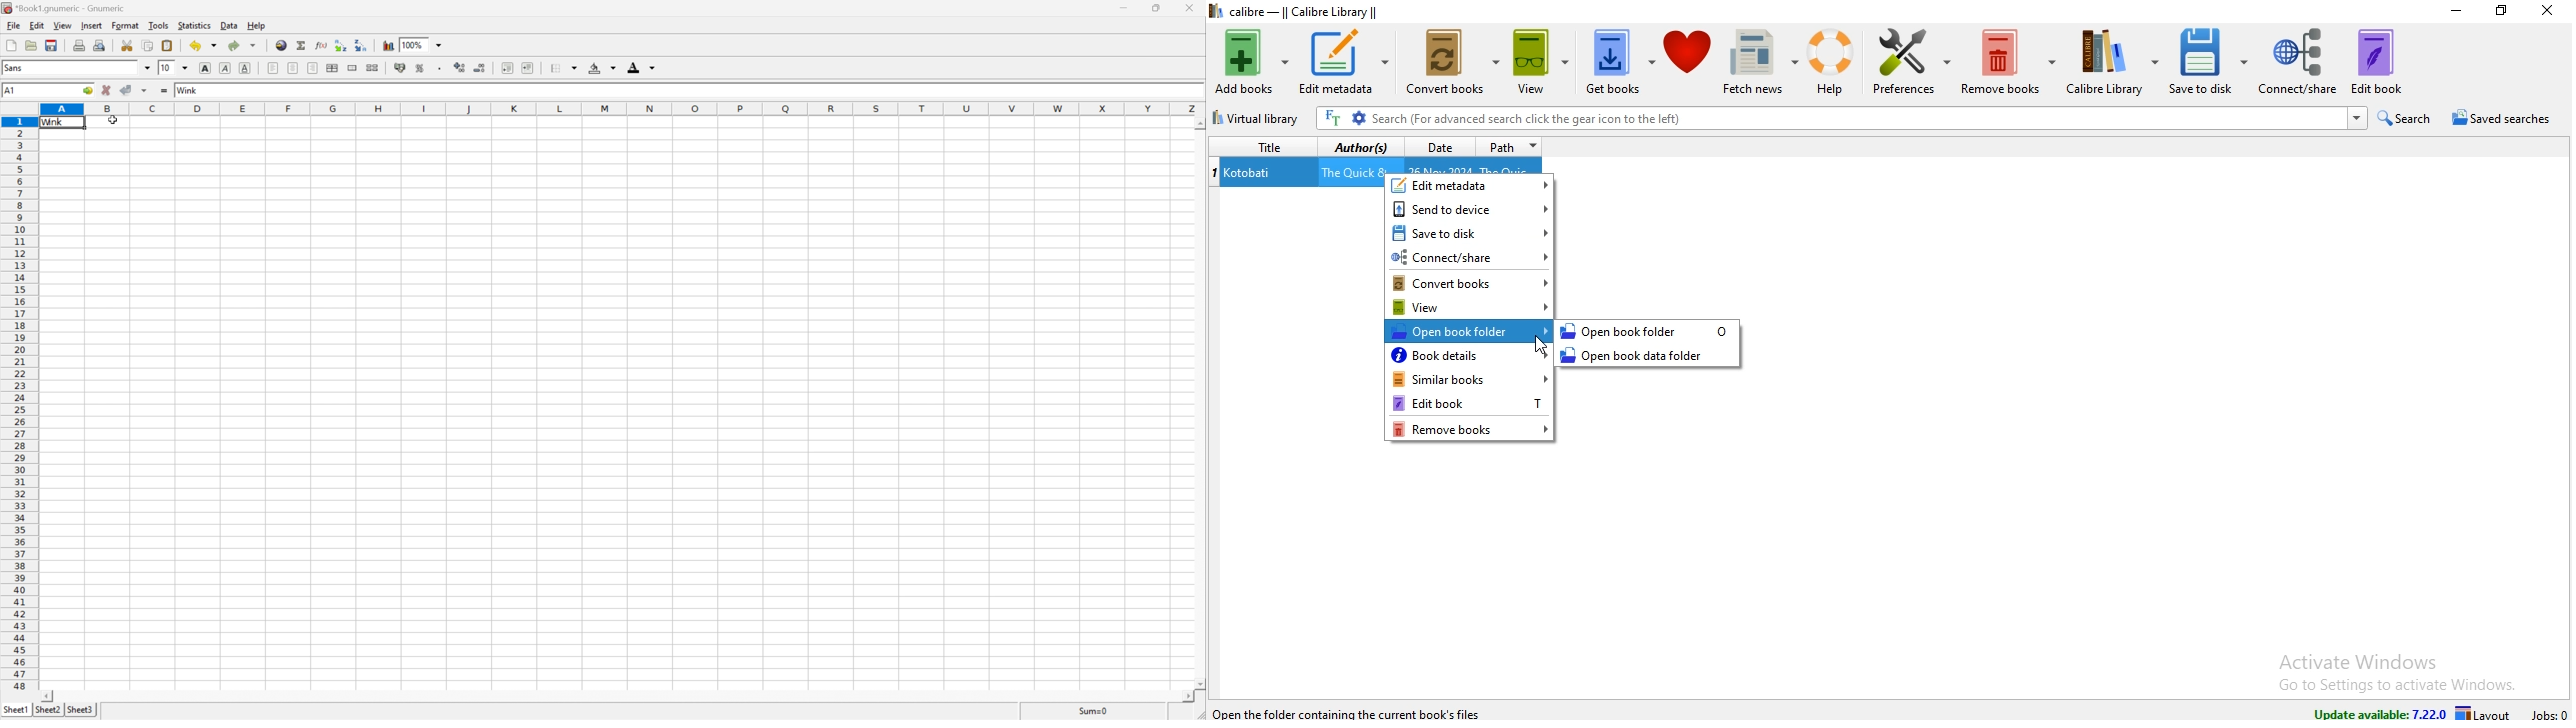  What do you see at coordinates (281, 46) in the screenshot?
I see `insert hyperlink` at bounding box center [281, 46].